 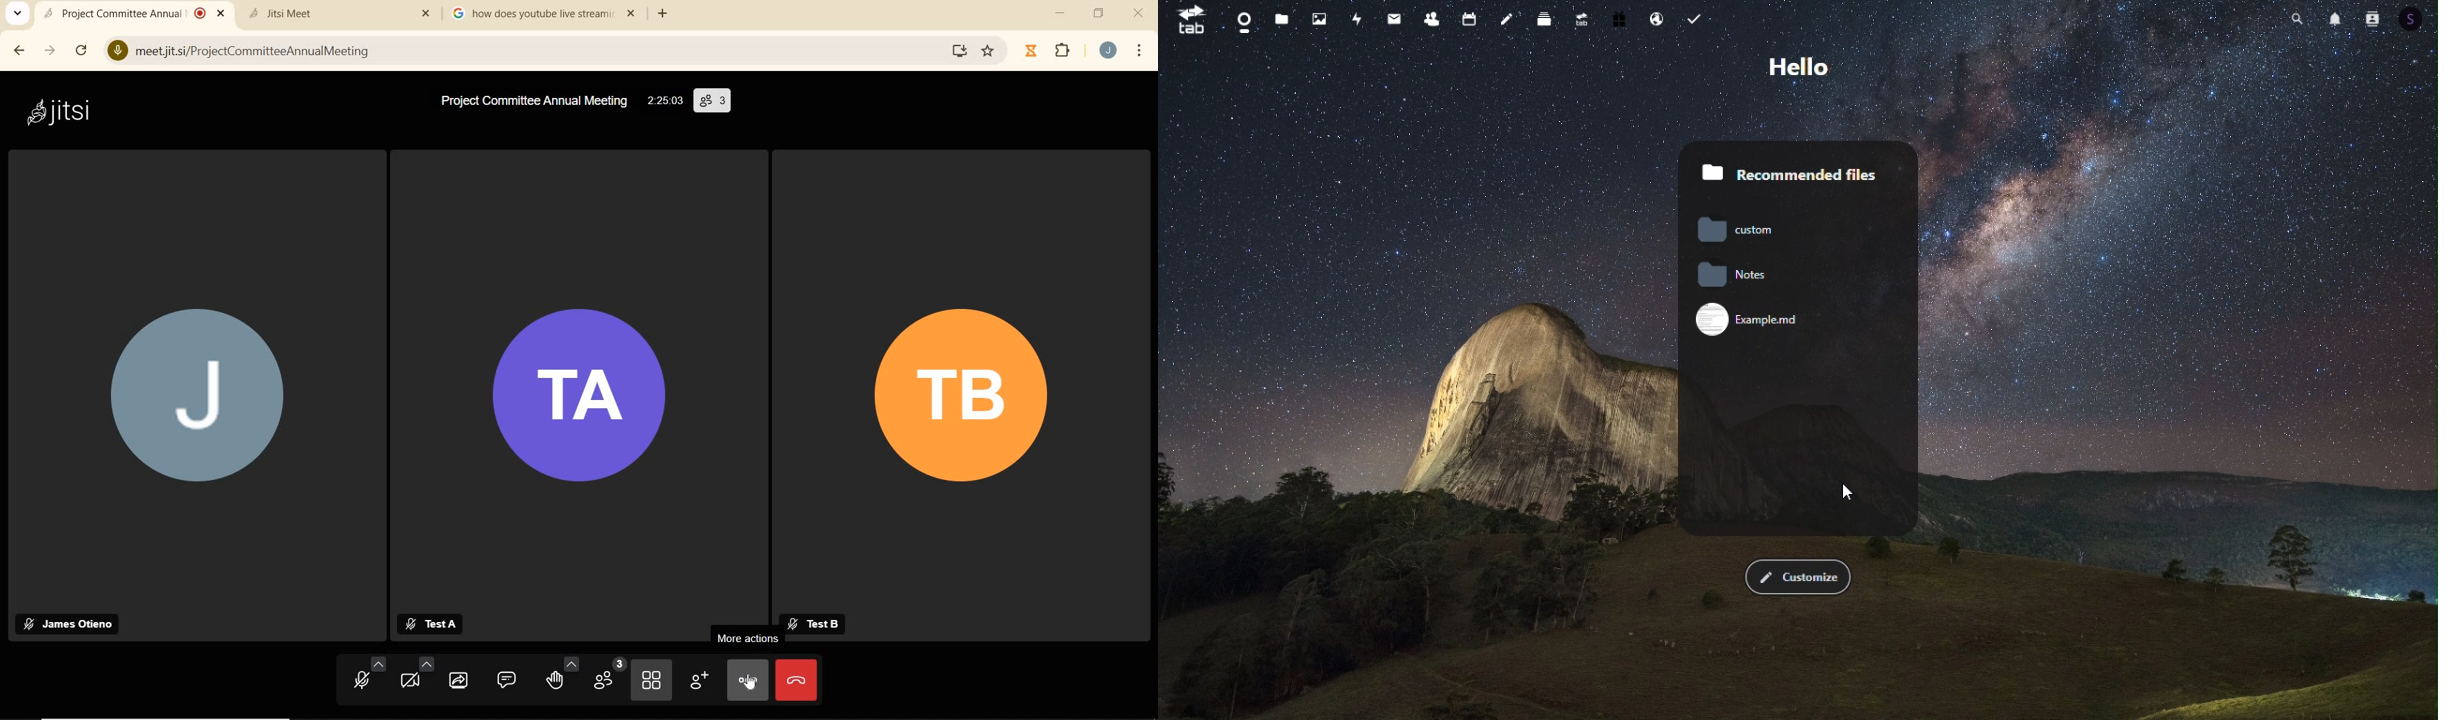 What do you see at coordinates (961, 52) in the screenshot?
I see `Install Google Meet` at bounding box center [961, 52].